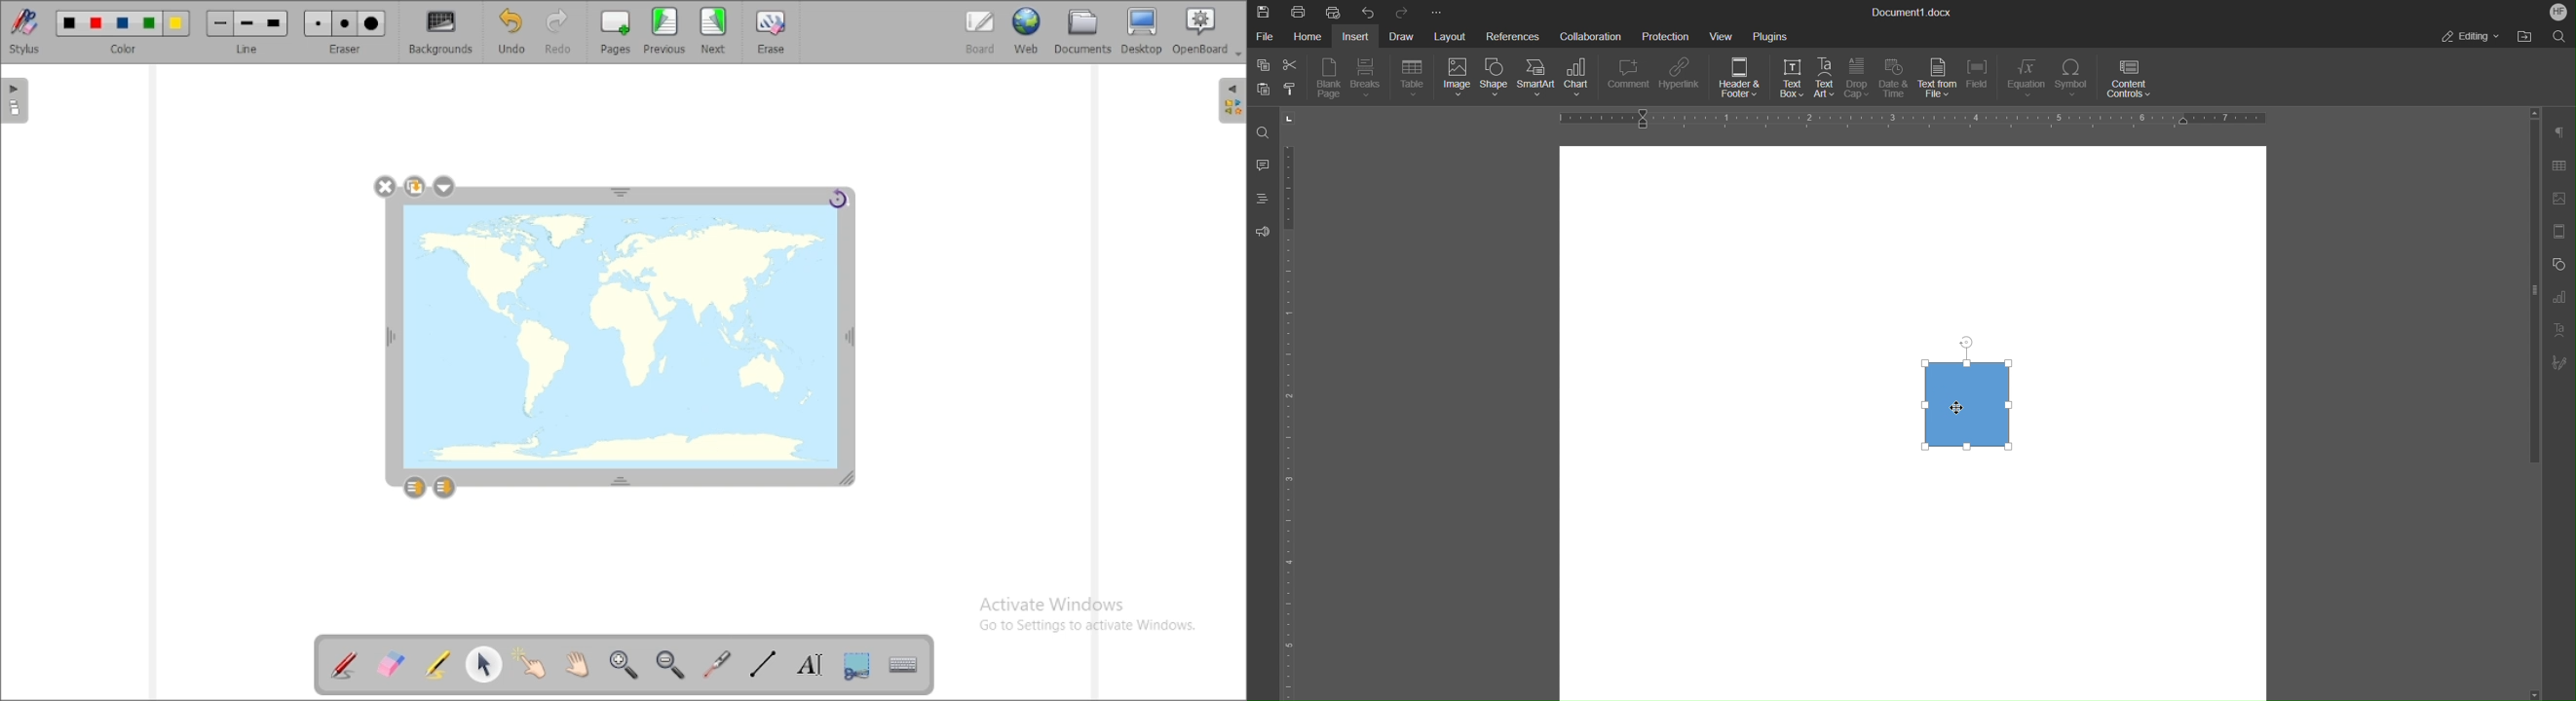 The image size is (2576, 728). Describe the element at coordinates (840, 200) in the screenshot. I see `rotate cursor` at that location.